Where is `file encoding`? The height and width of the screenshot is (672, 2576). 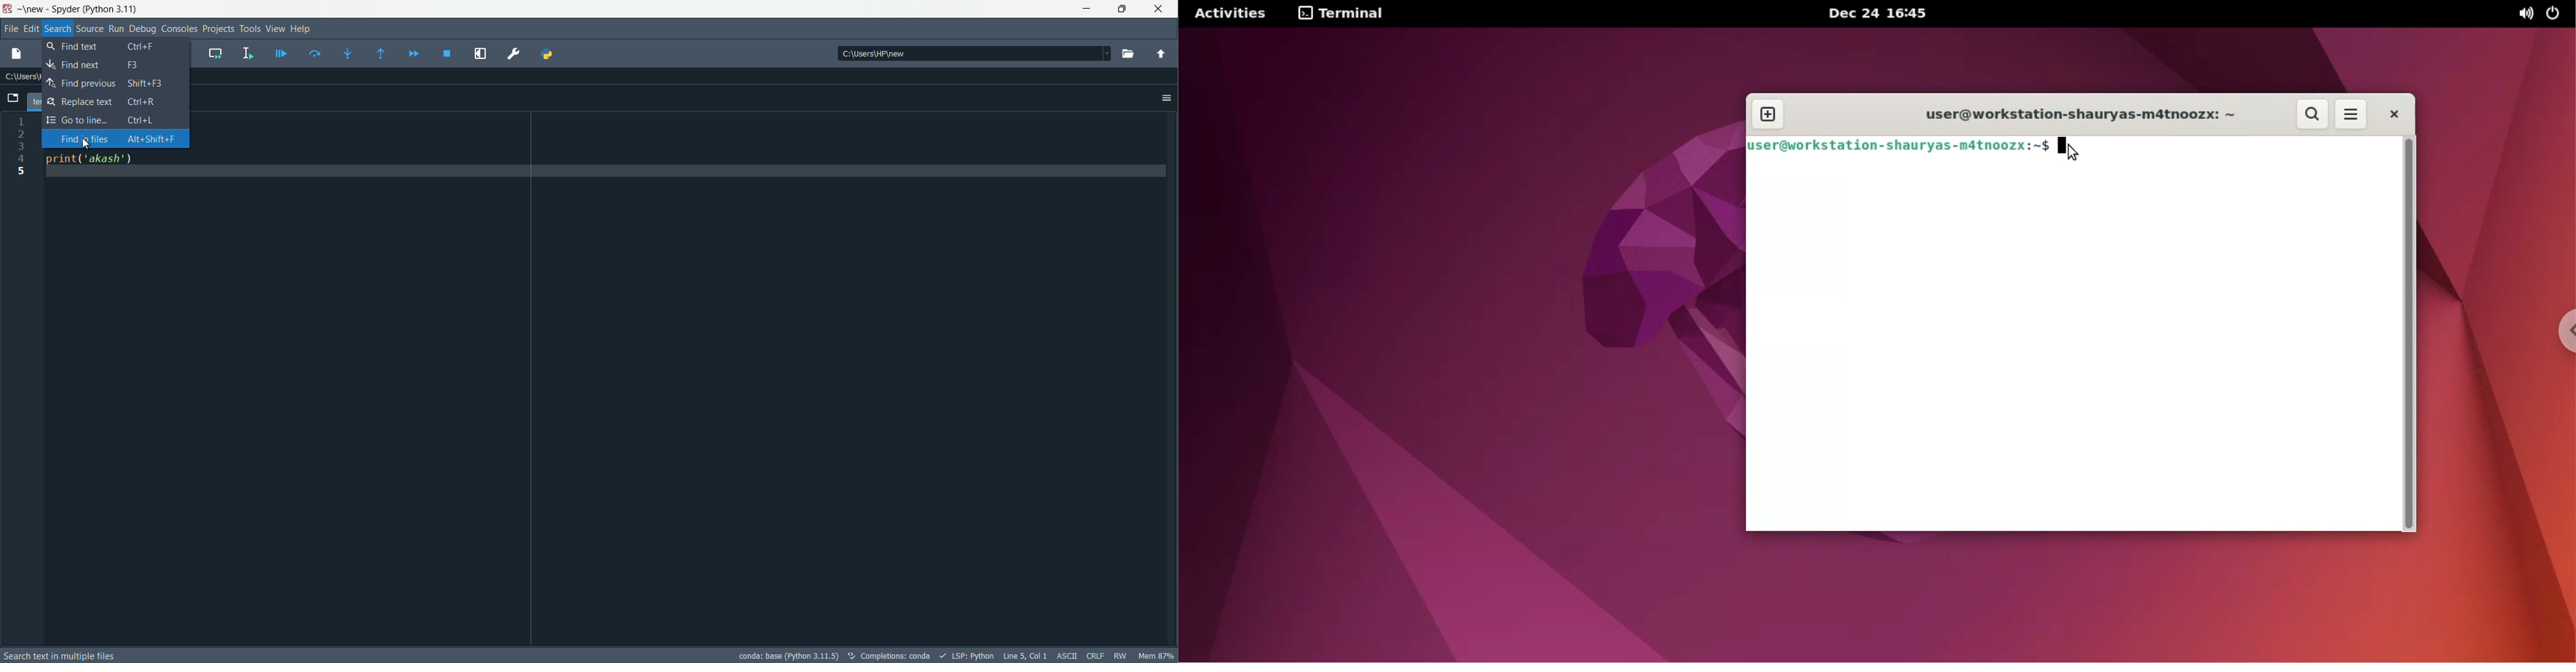 file encoding is located at coordinates (1070, 655).